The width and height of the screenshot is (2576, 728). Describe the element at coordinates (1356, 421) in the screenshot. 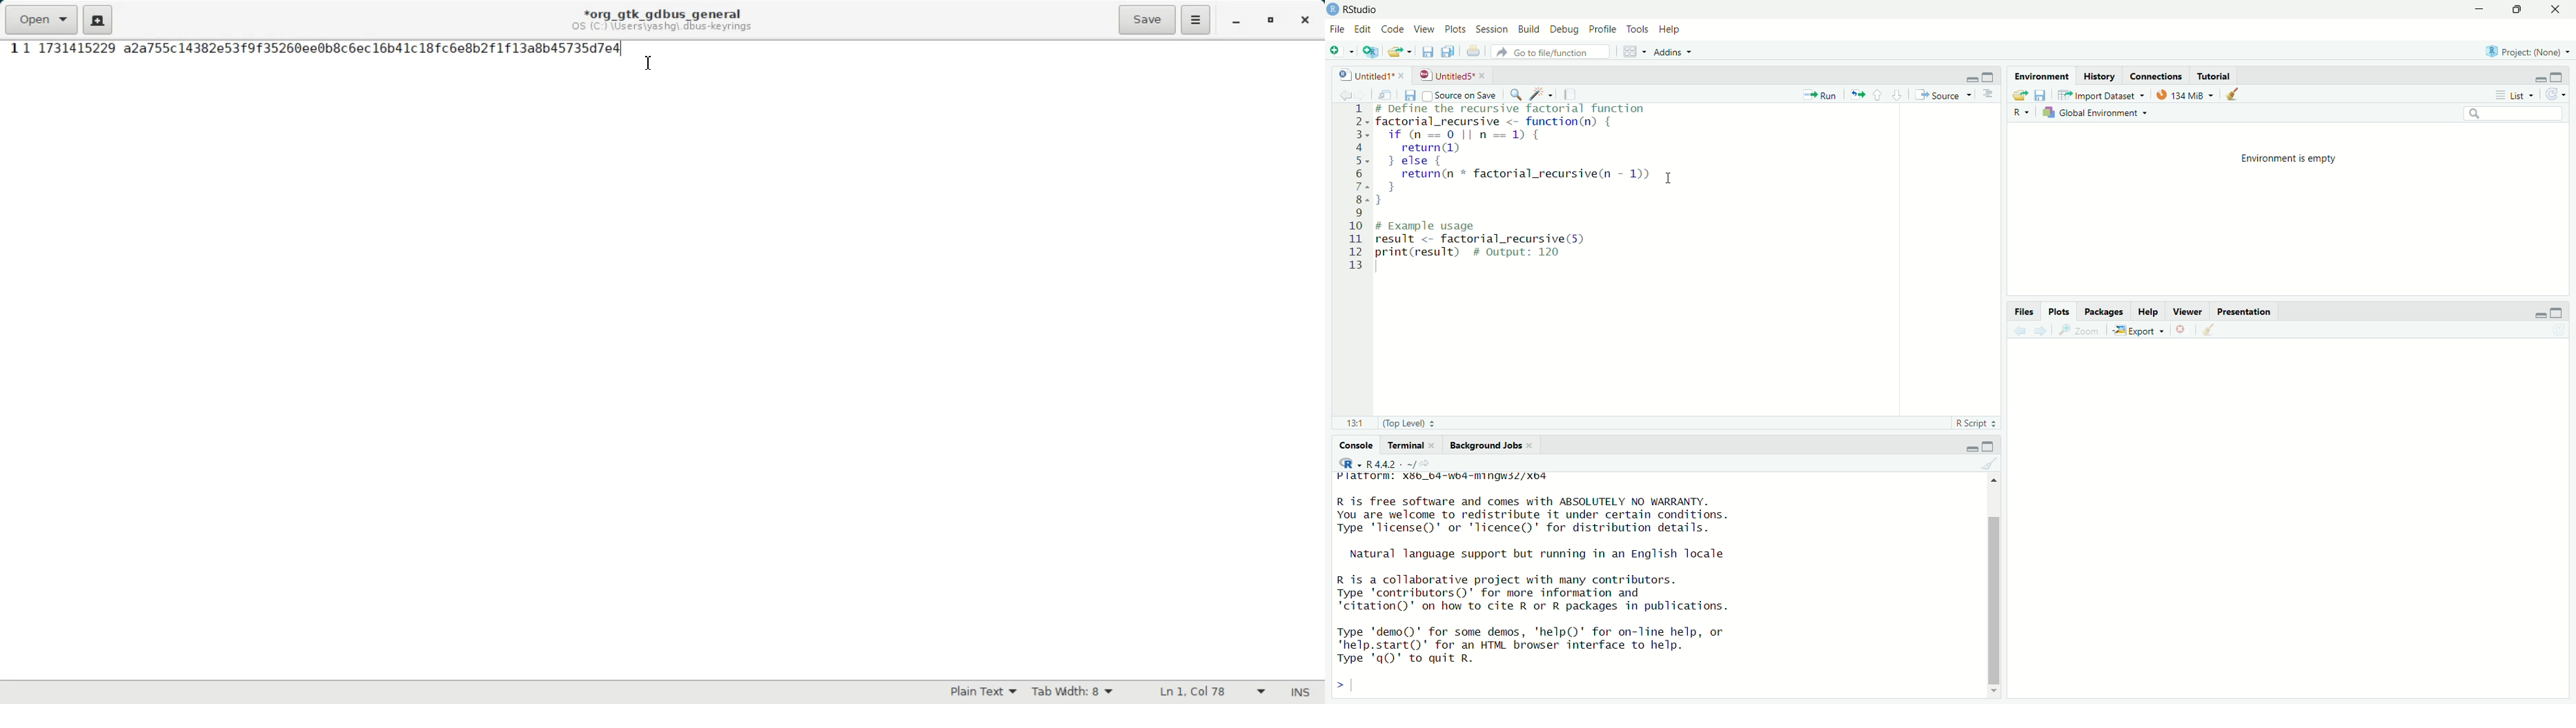

I see `13:1` at that location.